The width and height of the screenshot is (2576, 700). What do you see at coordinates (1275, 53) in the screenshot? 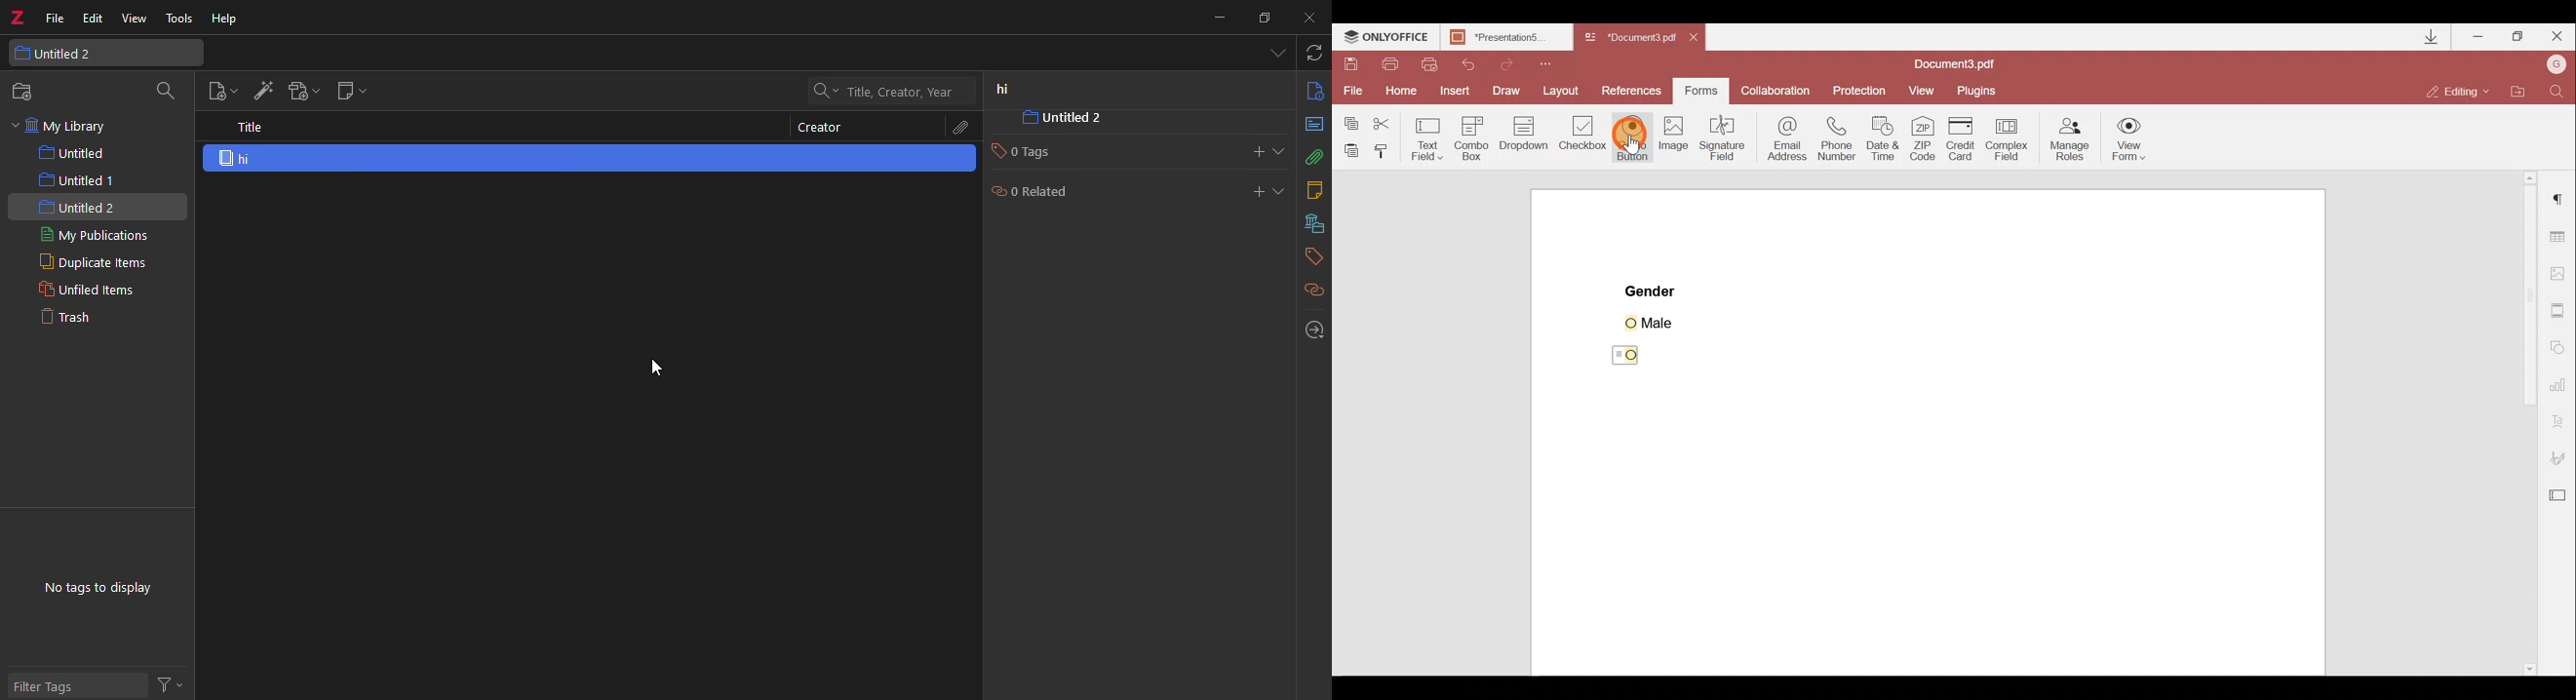
I see `tabs` at bounding box center [1275, 53].